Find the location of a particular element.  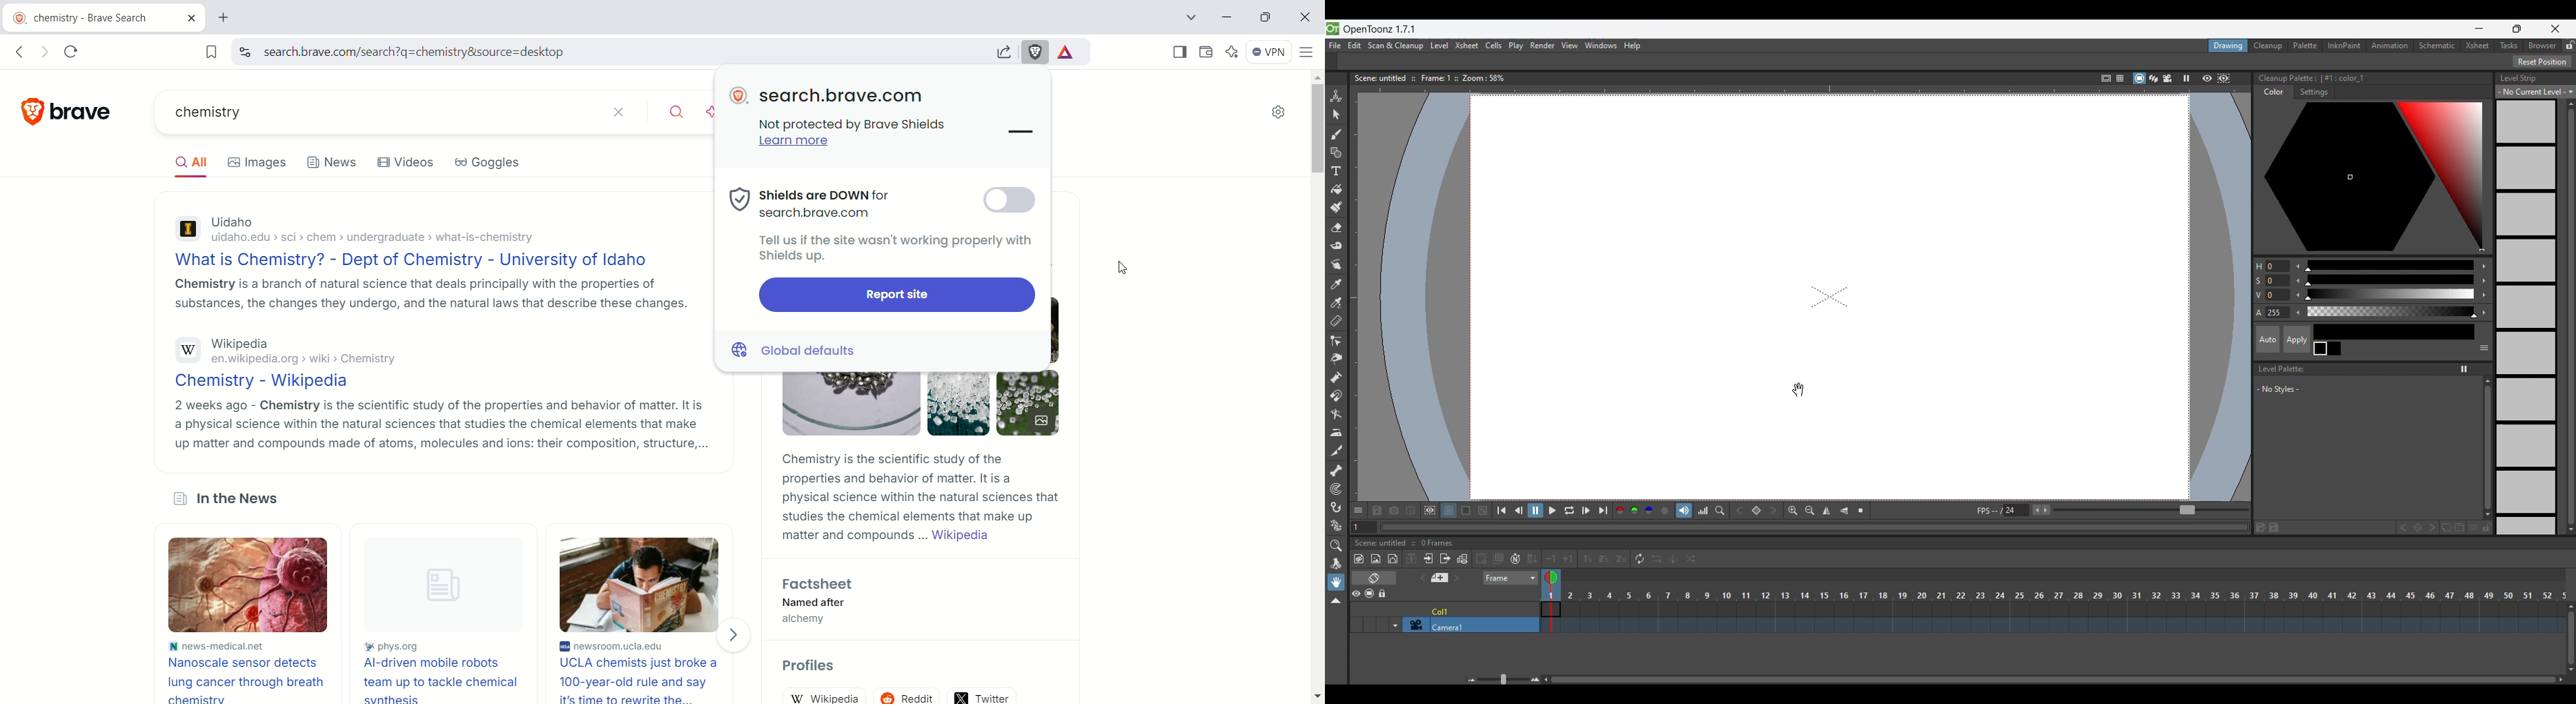

Iron tool is located at coordinates (1336, 433).